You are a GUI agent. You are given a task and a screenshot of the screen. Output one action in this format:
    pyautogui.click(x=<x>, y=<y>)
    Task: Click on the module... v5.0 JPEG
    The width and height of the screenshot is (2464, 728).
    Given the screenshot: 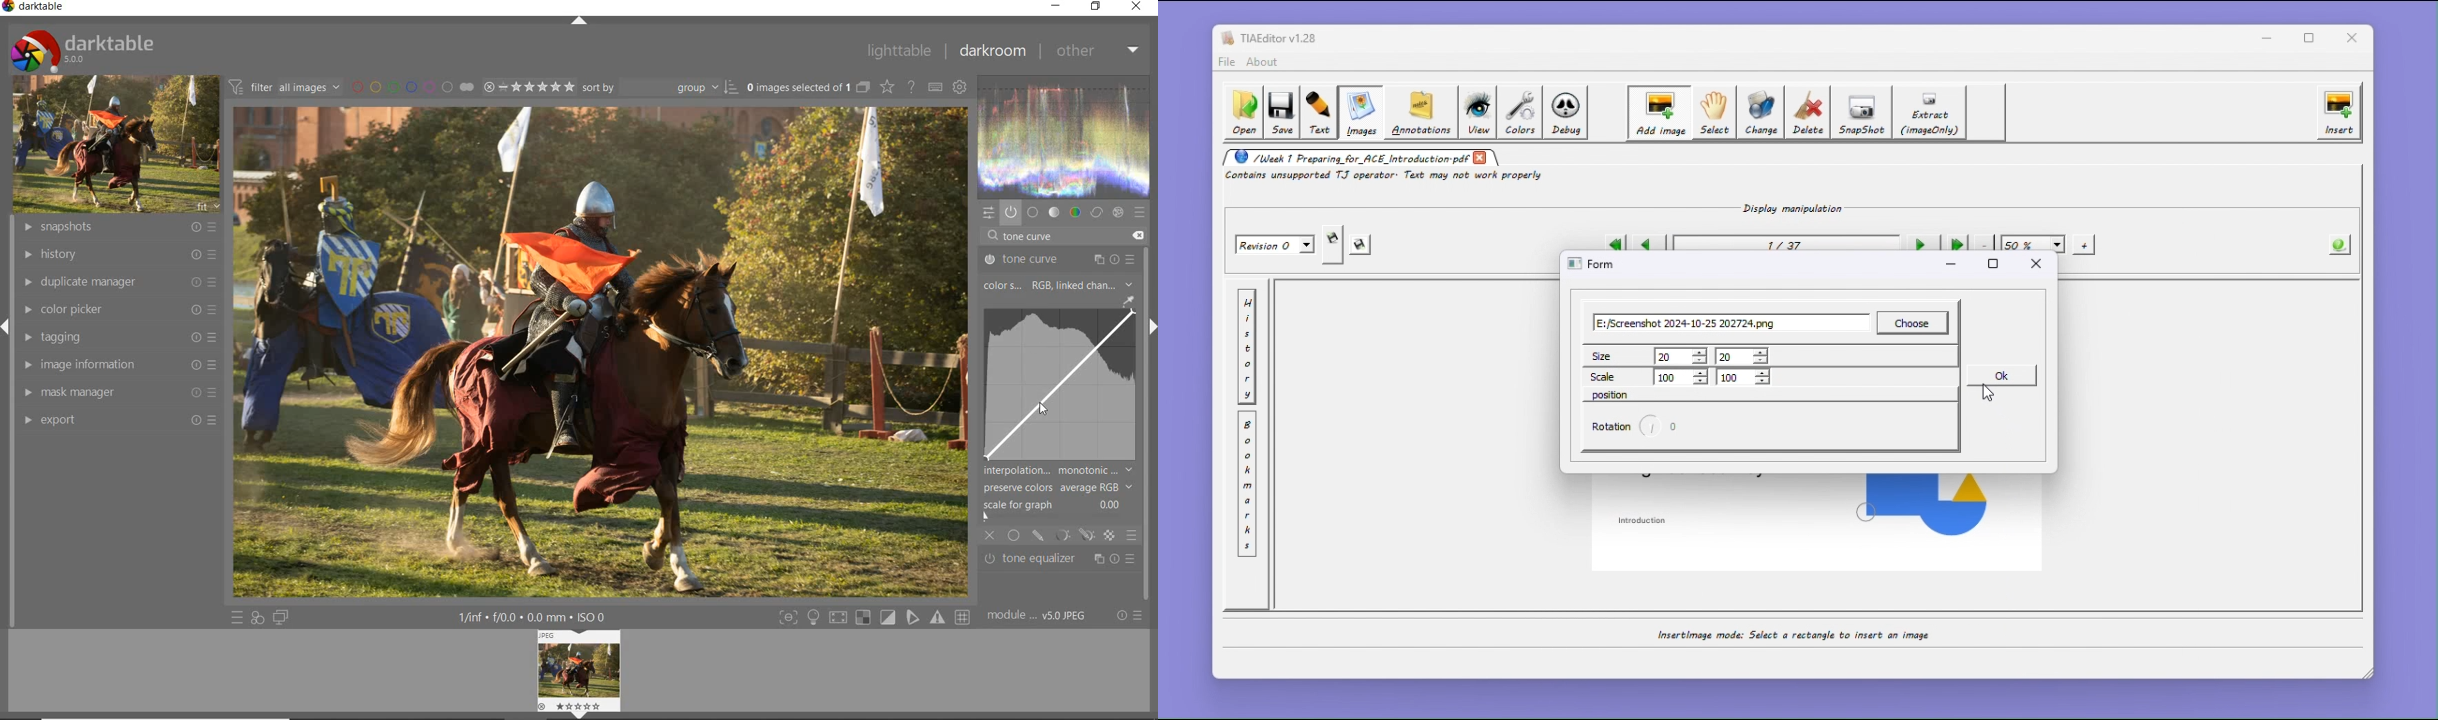 What is the action you would take?
    pyautogui.click(x=1041, y=616)
    